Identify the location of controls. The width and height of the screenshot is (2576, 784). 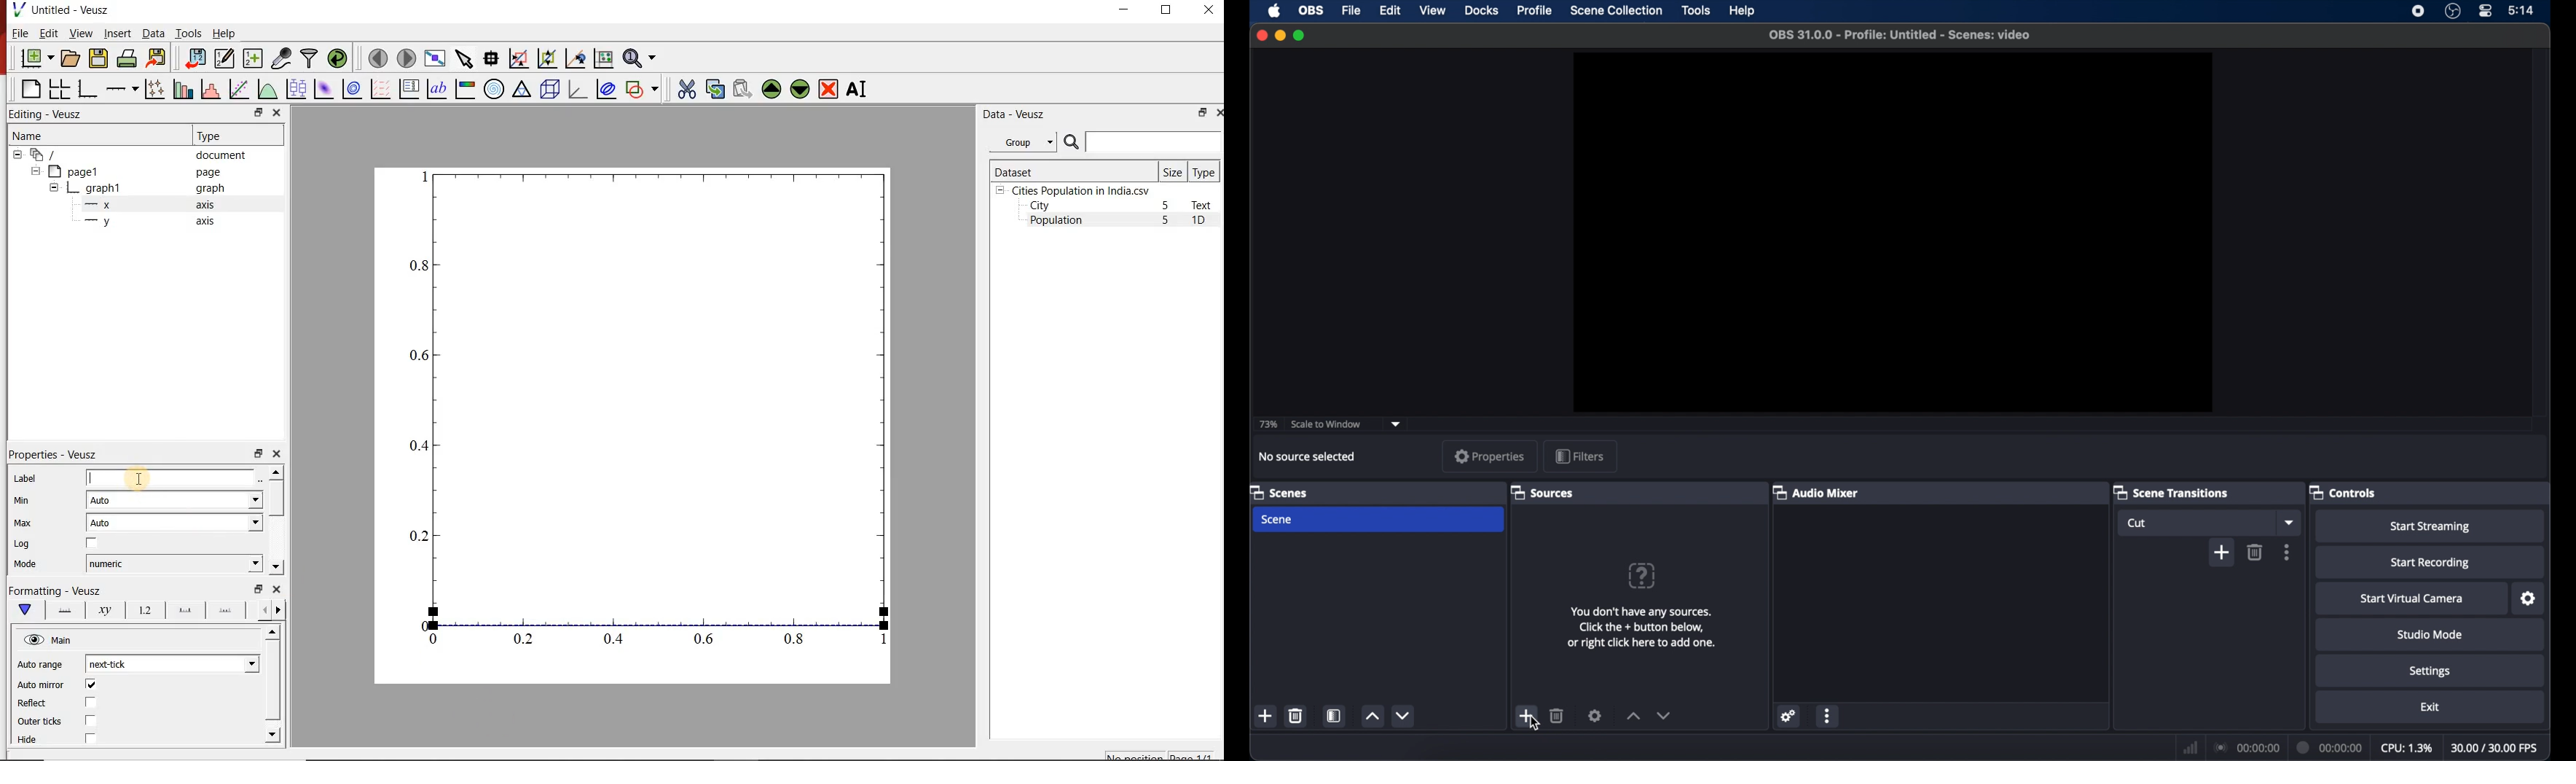
(2343, 492).